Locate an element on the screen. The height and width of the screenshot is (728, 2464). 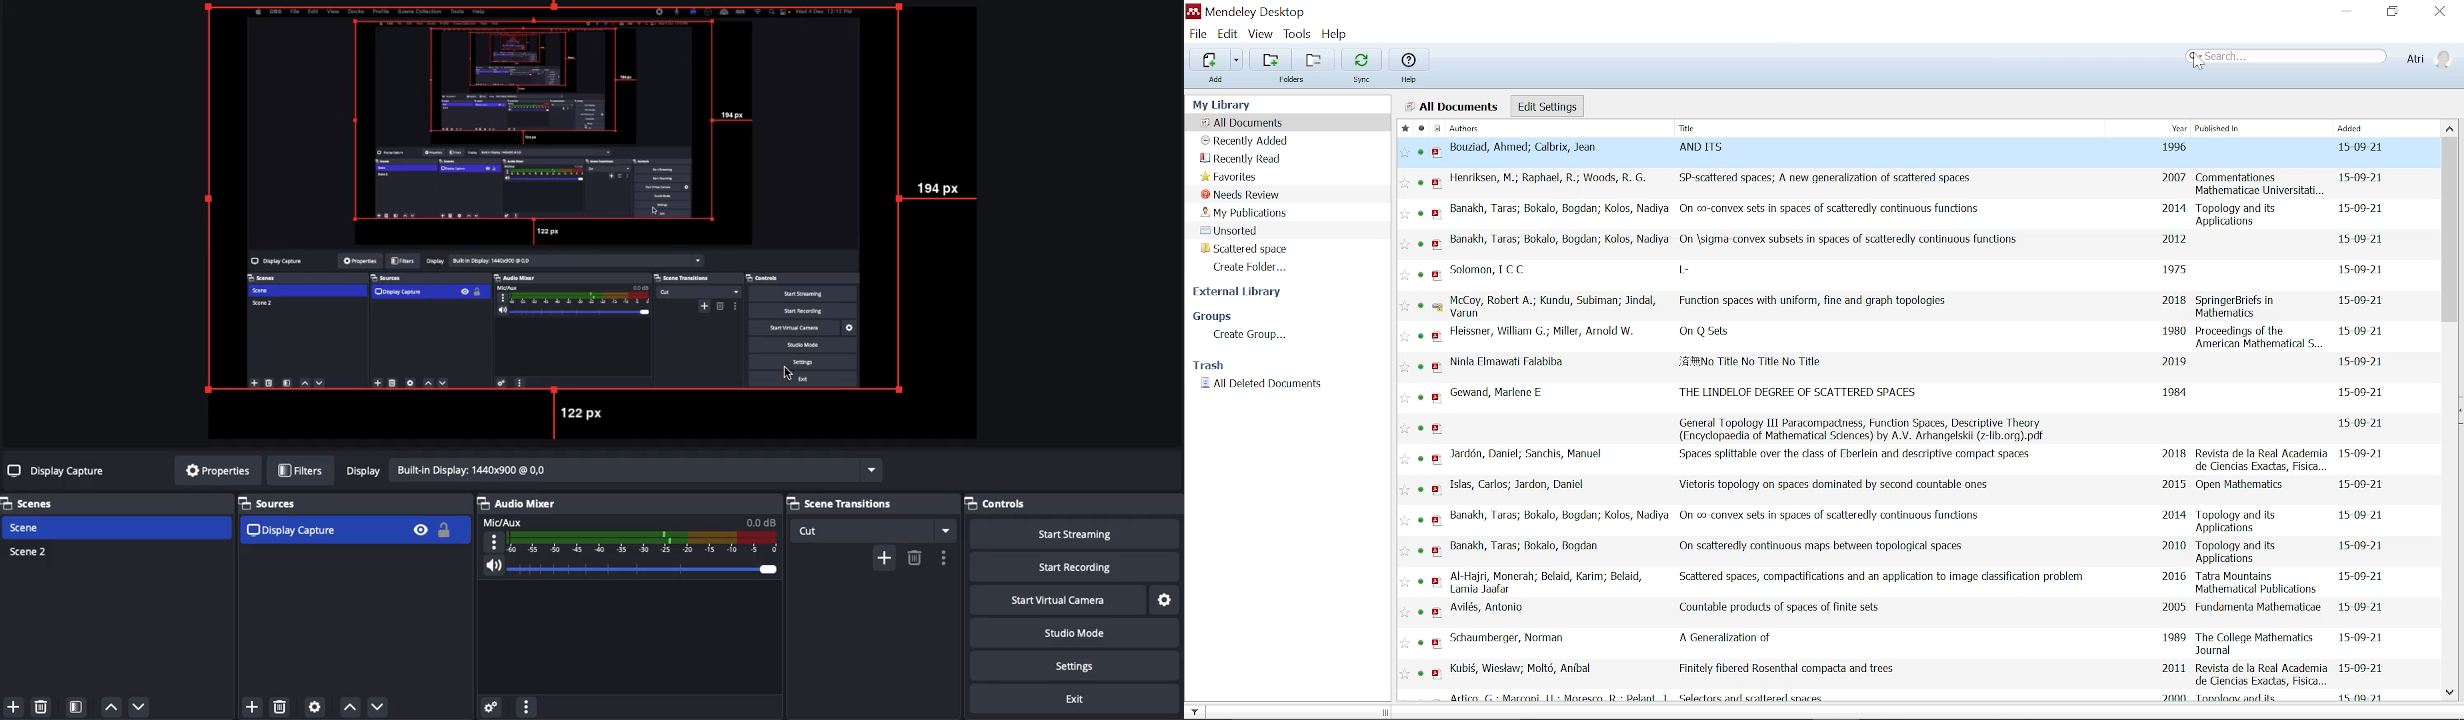
Help is located at coordinates (1338, 33).